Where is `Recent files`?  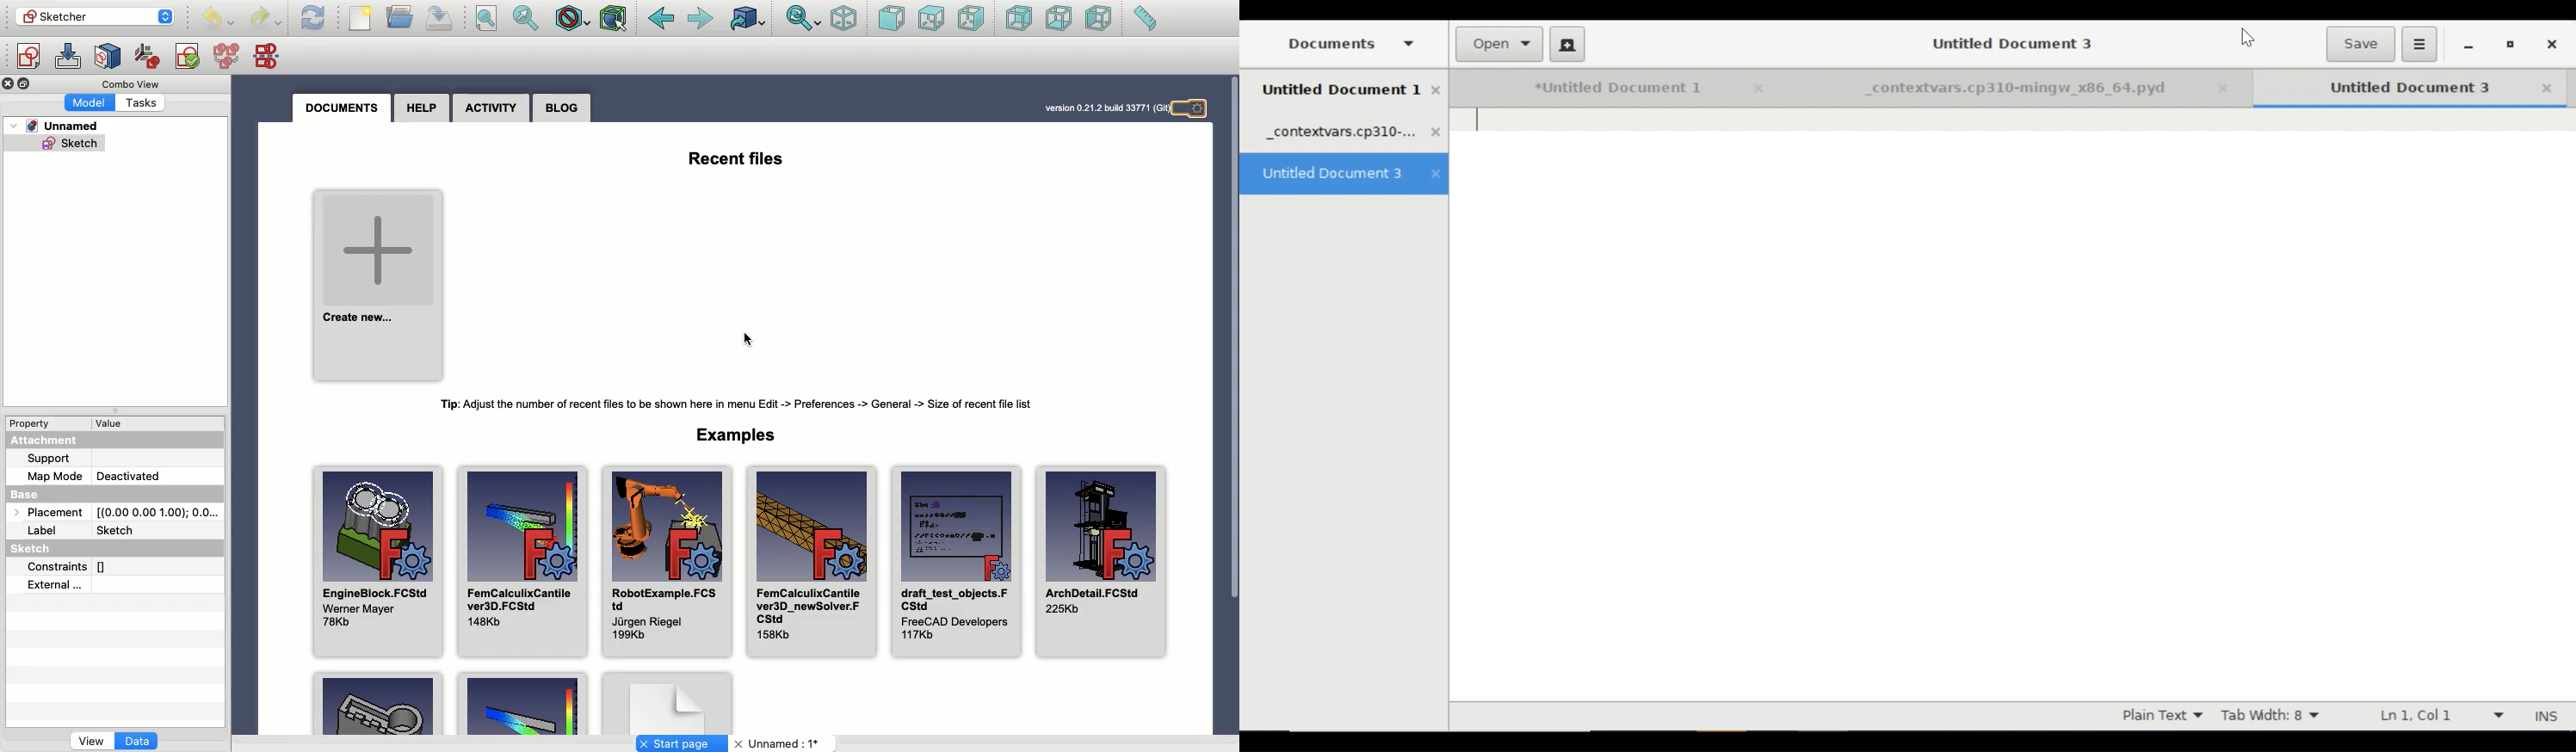
Recent files is located at coordinates (738, 162).